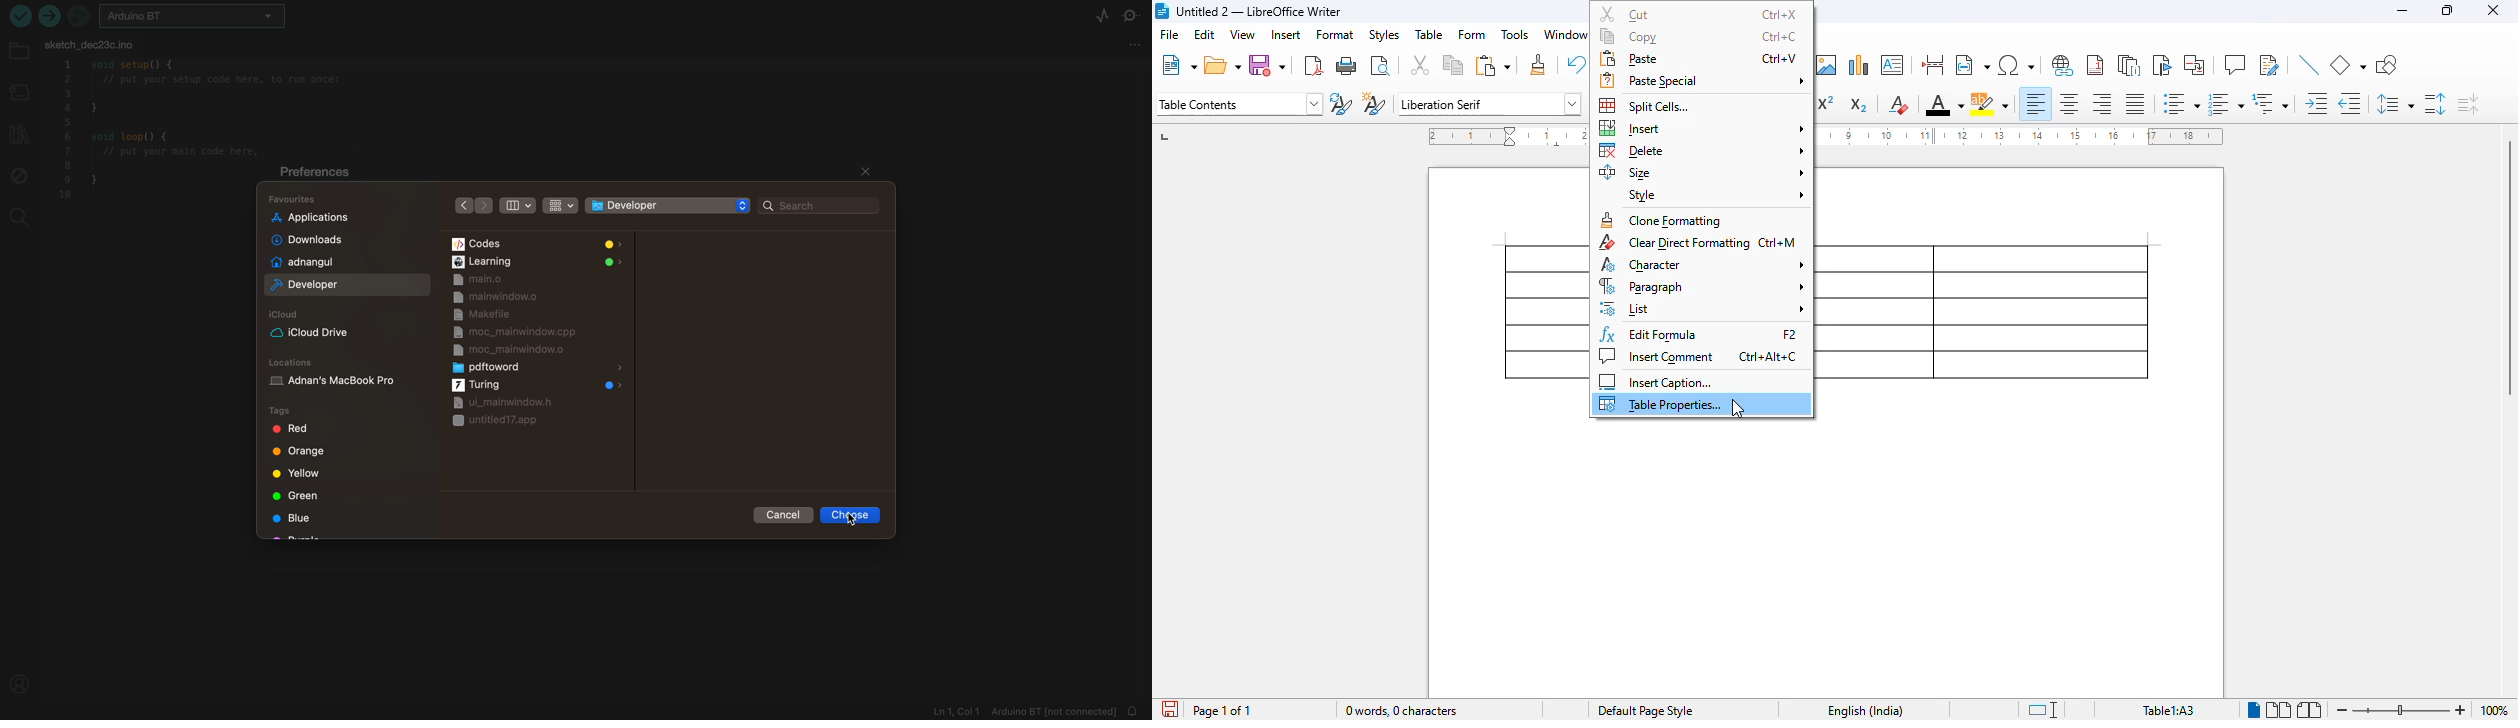 The width and height of the screenshot is (2520, 728). Describe the element at coordinates (2101, 104) in the screenshot. I see `align right` at that location.